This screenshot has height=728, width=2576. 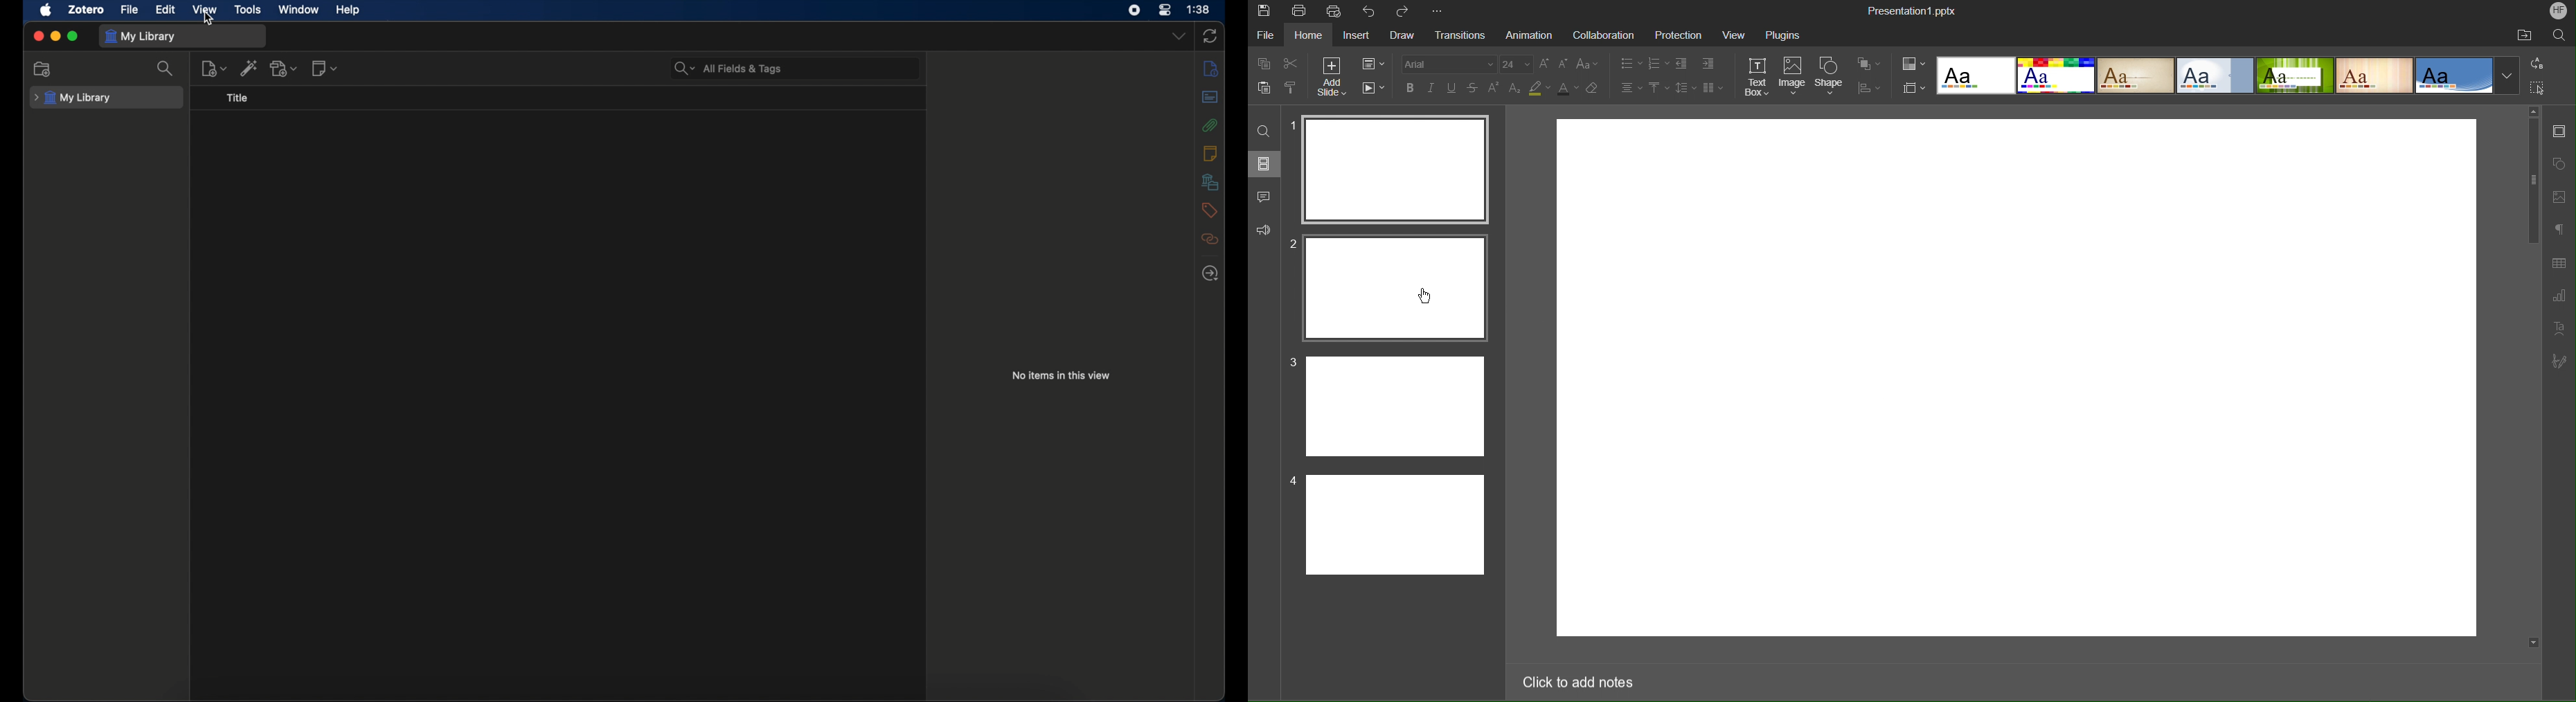 I want to click on strikethrough, so click(x=1474, y=89).